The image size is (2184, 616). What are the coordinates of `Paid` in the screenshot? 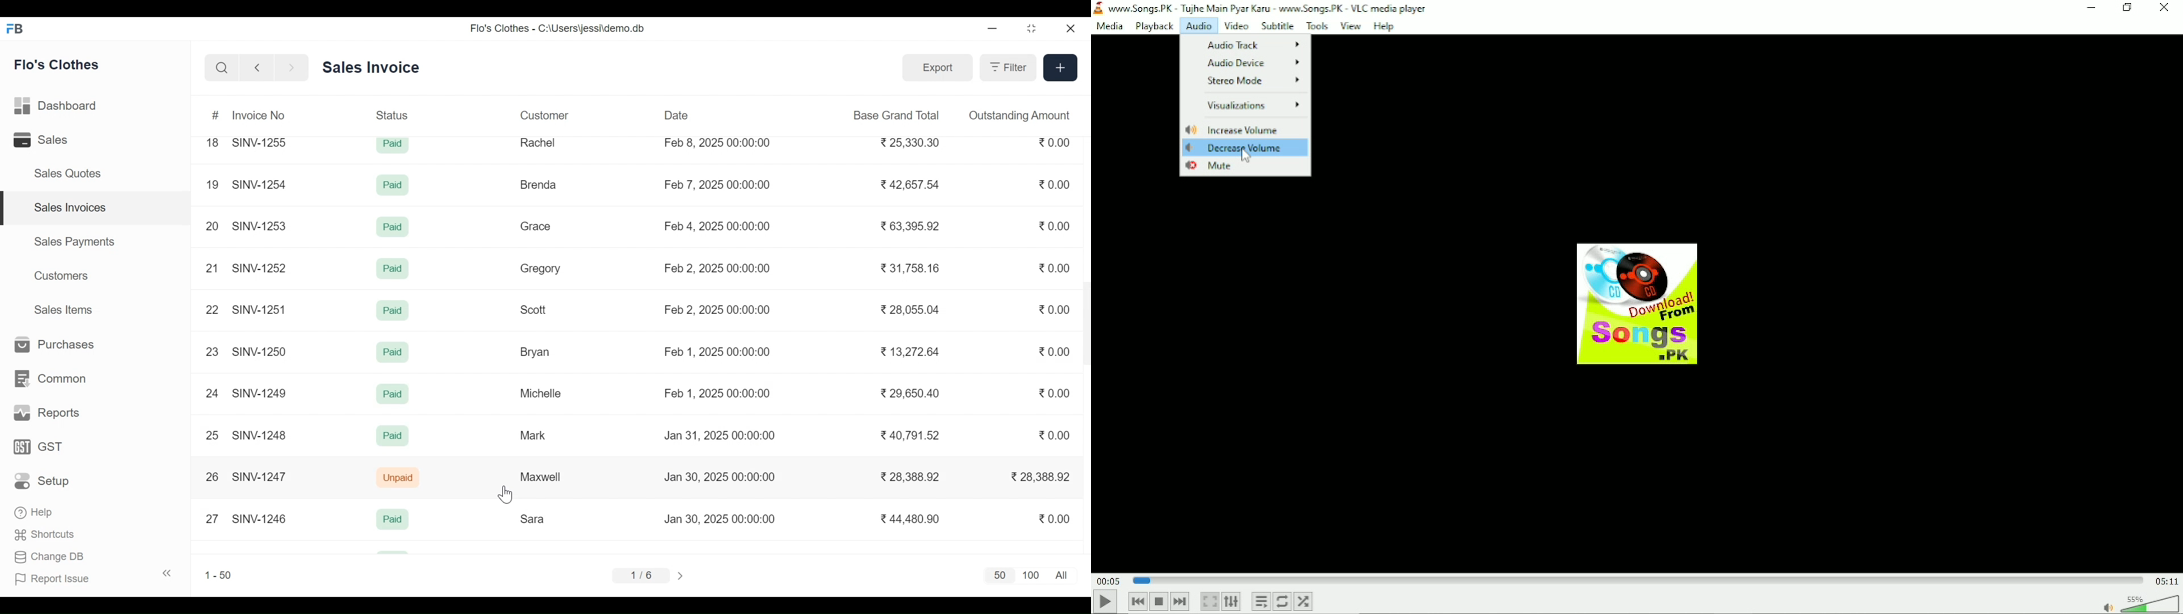 It's located at (395, 227).